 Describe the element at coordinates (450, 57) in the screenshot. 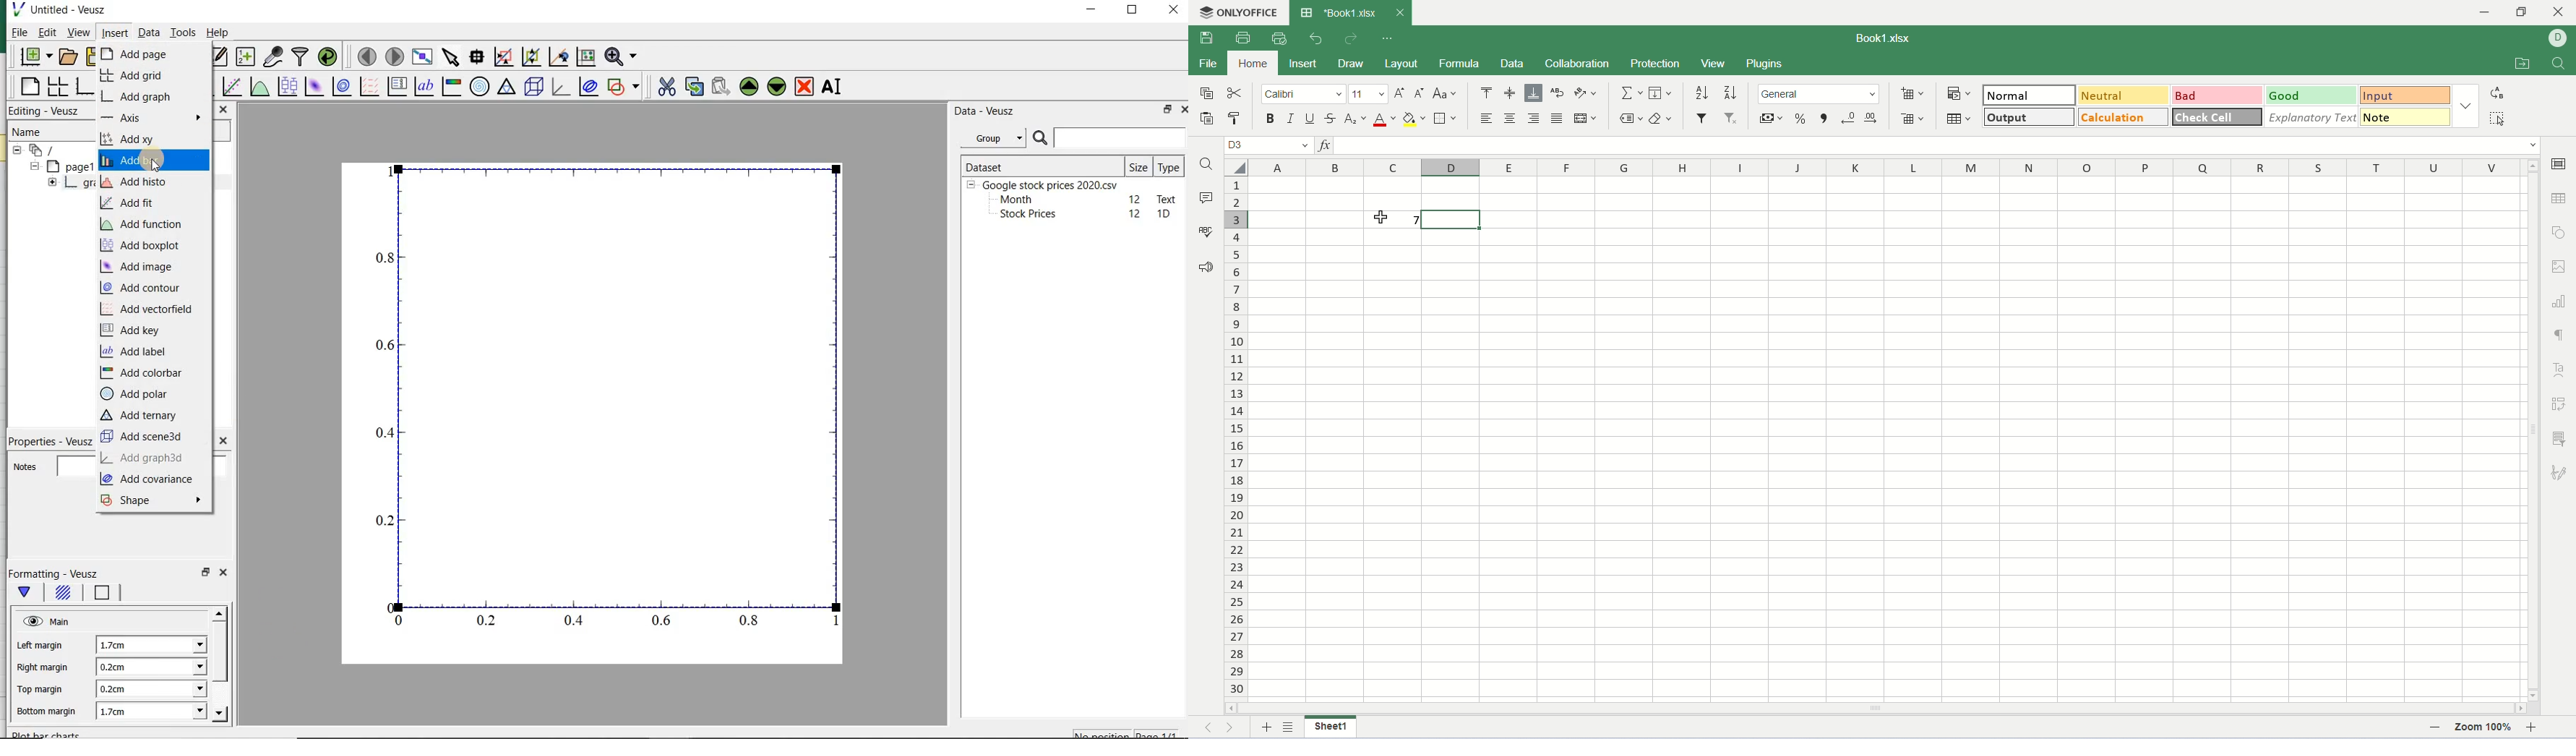

I see `select items from the graph or scroll` at that location.